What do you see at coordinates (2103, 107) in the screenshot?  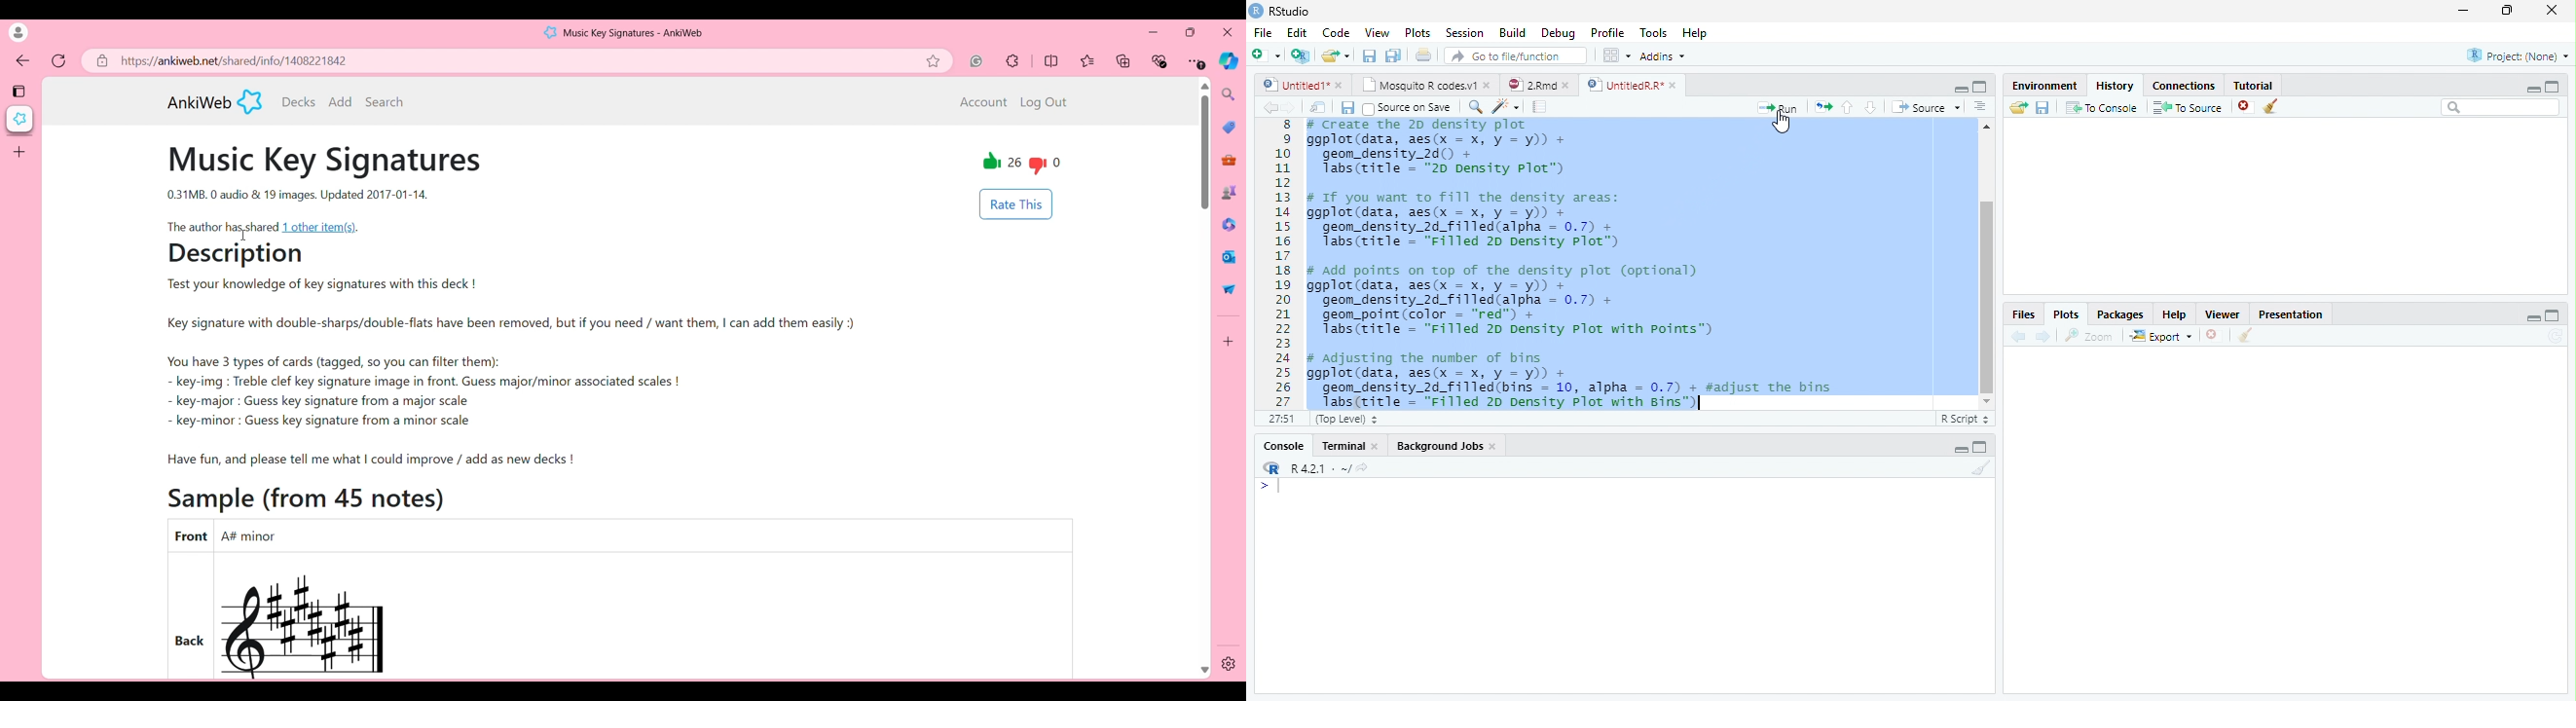 I see `To console` at bounding box center [2103, 107].